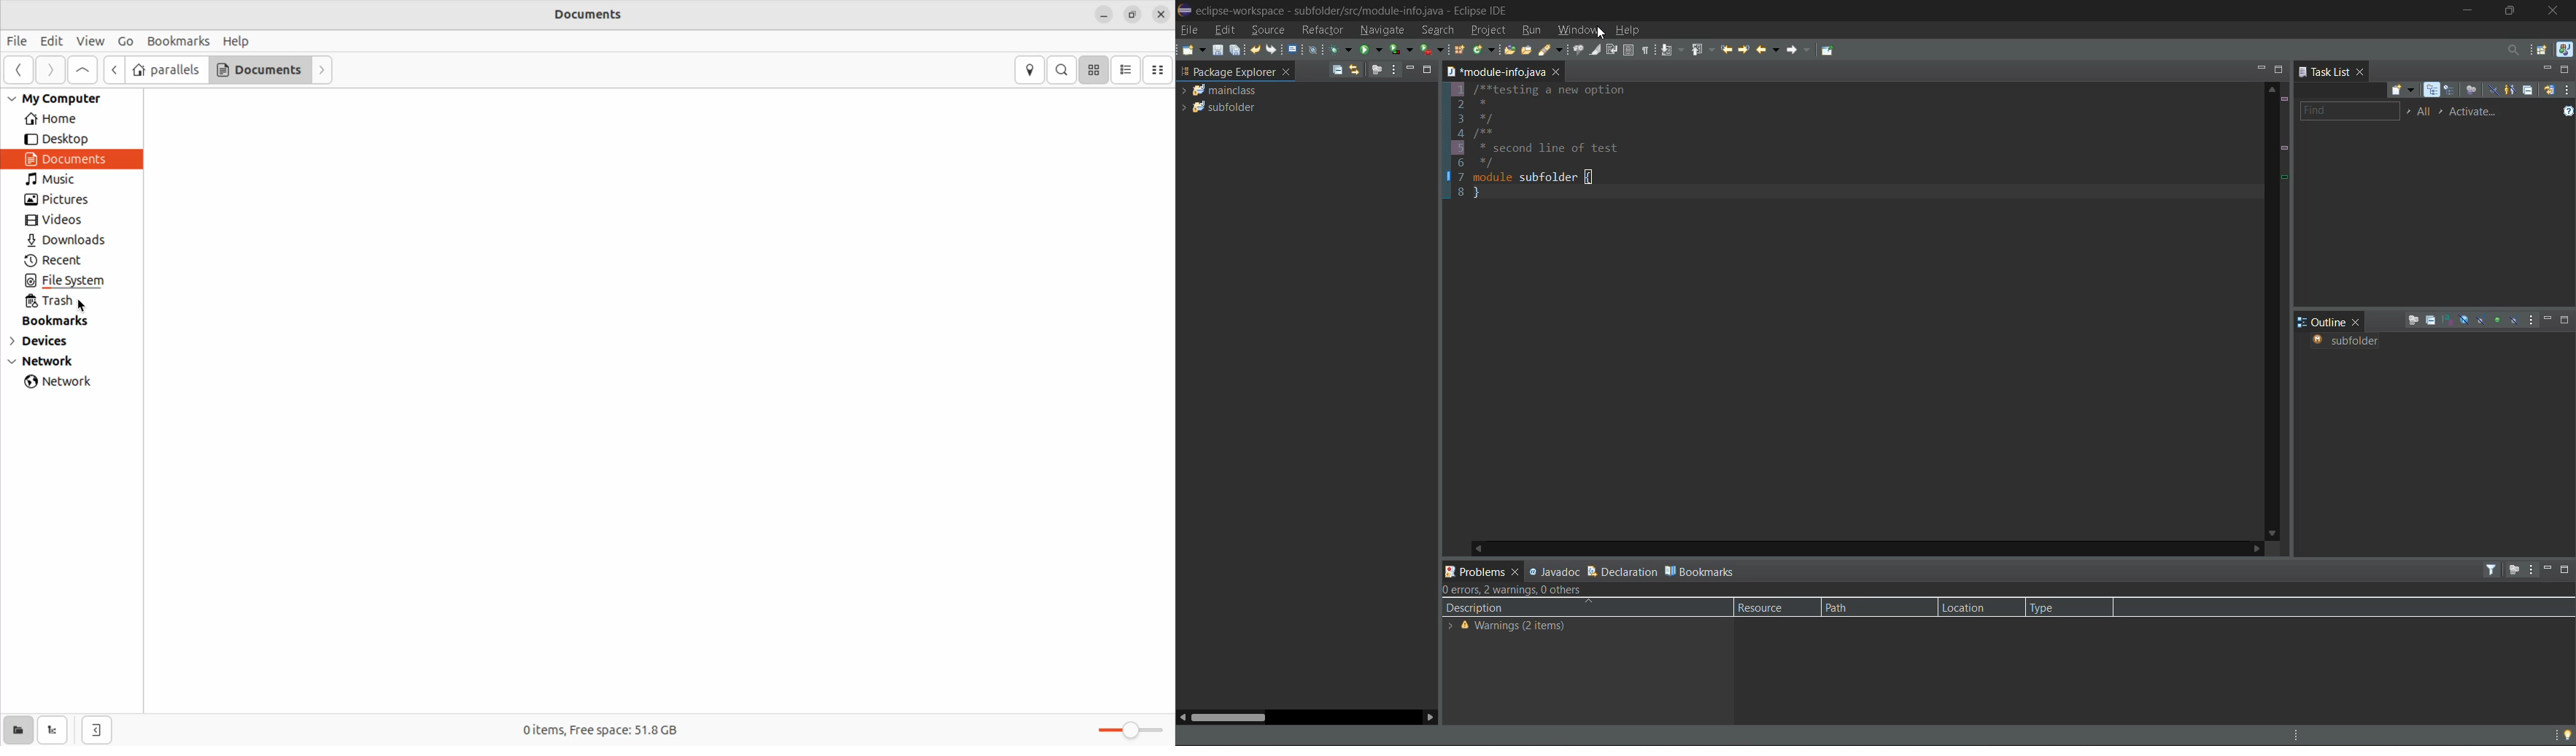 The image size is (2576, 756). What do you see at coordinates (84, 282) in the screenshot?
I see `file system` at bounding box center [84, 282].